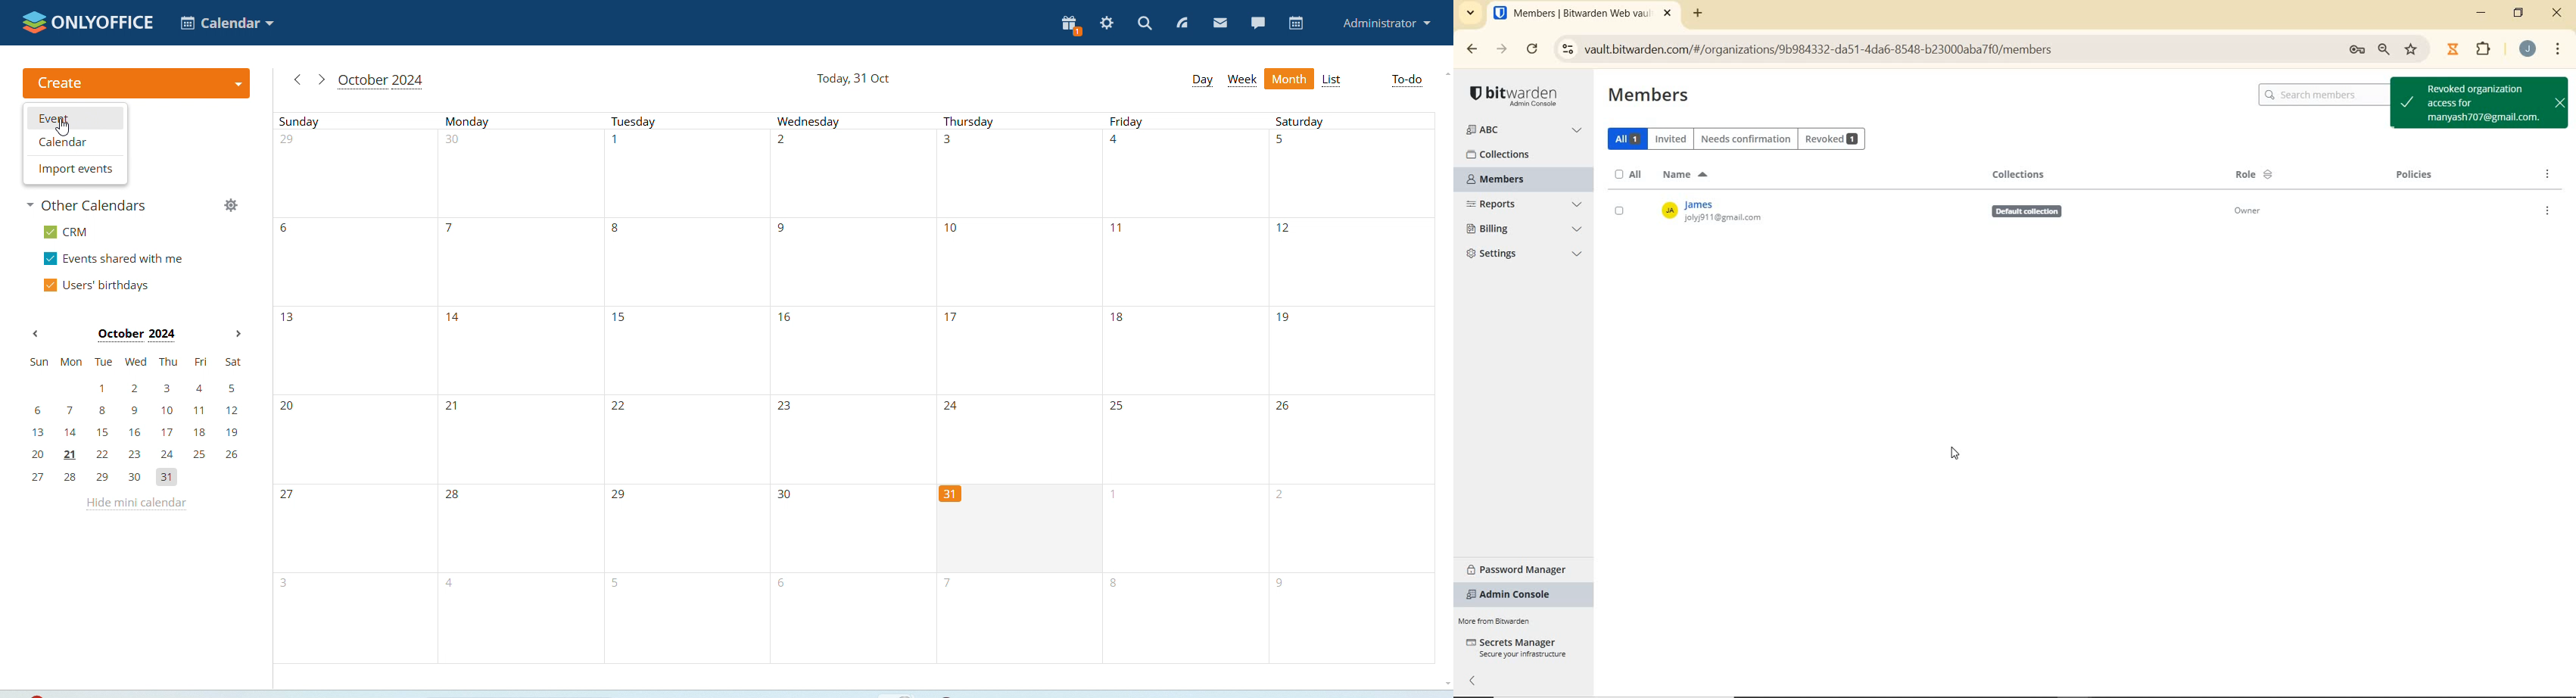  Describe the element at coordinates (392, 81) in the screenshot. I see `October 2024` at that location.